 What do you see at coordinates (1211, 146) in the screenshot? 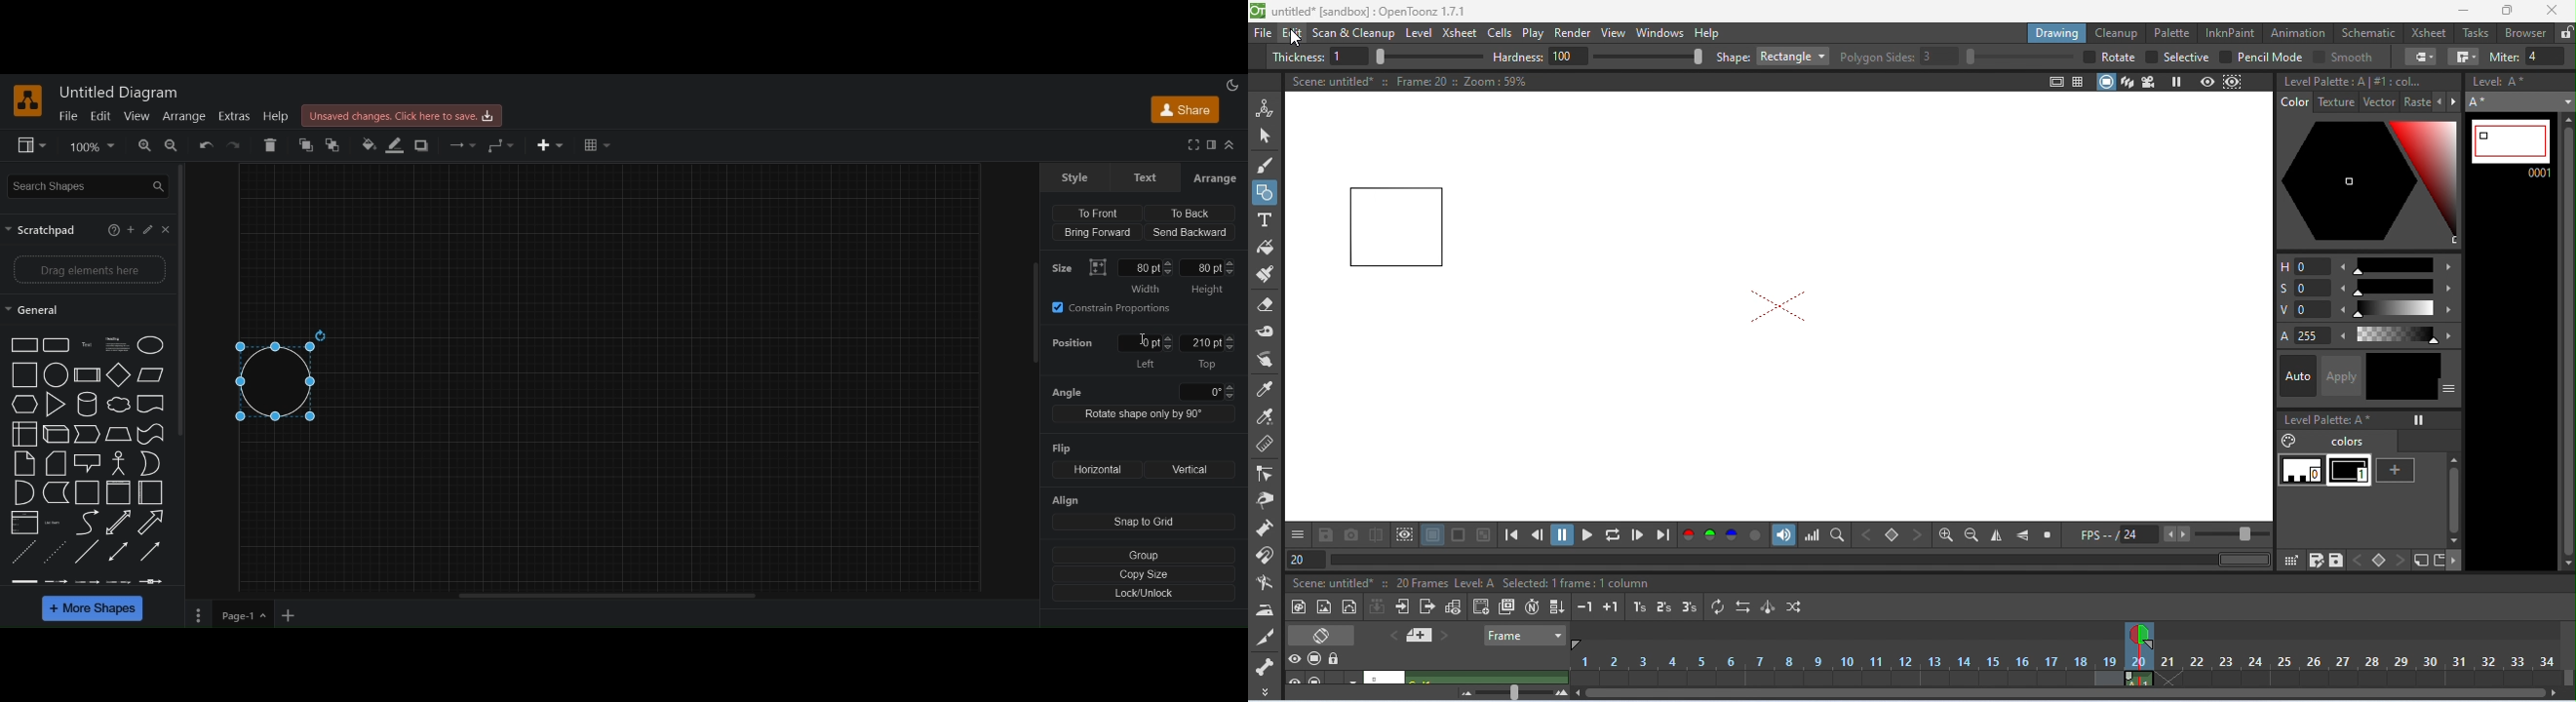
I see `format` at bounding box center [1211, 146].